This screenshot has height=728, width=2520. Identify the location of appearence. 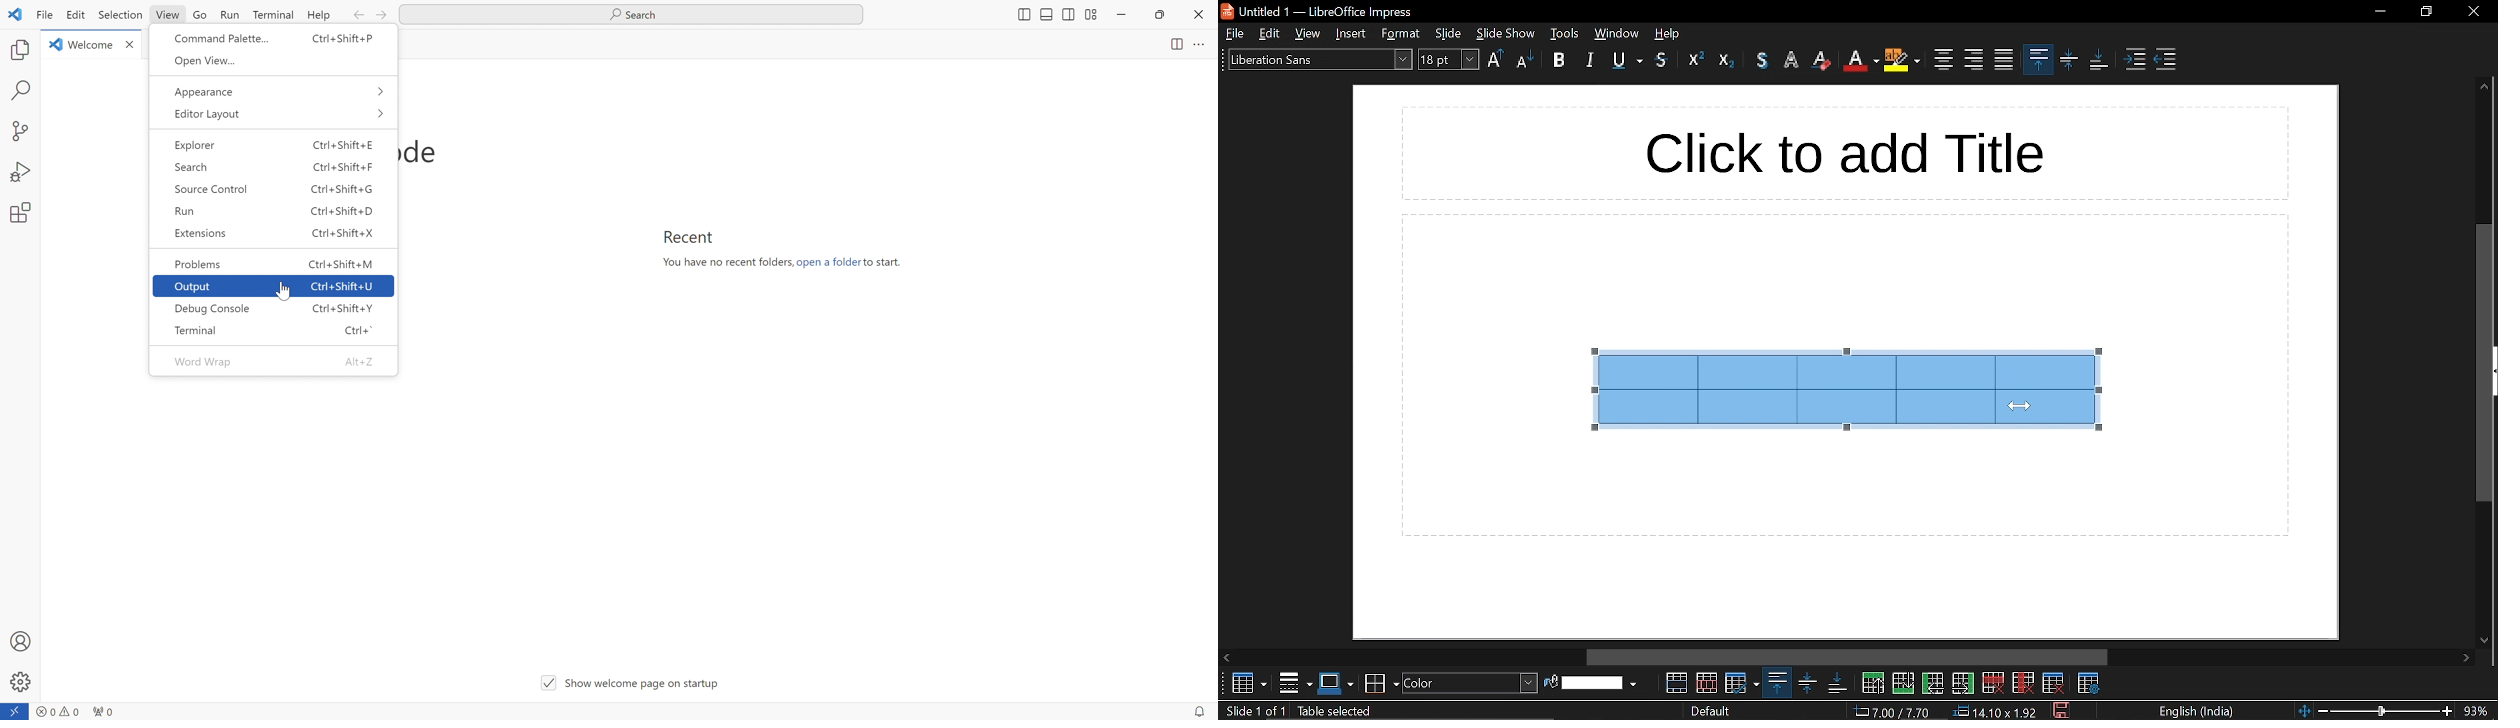
(275, 90).